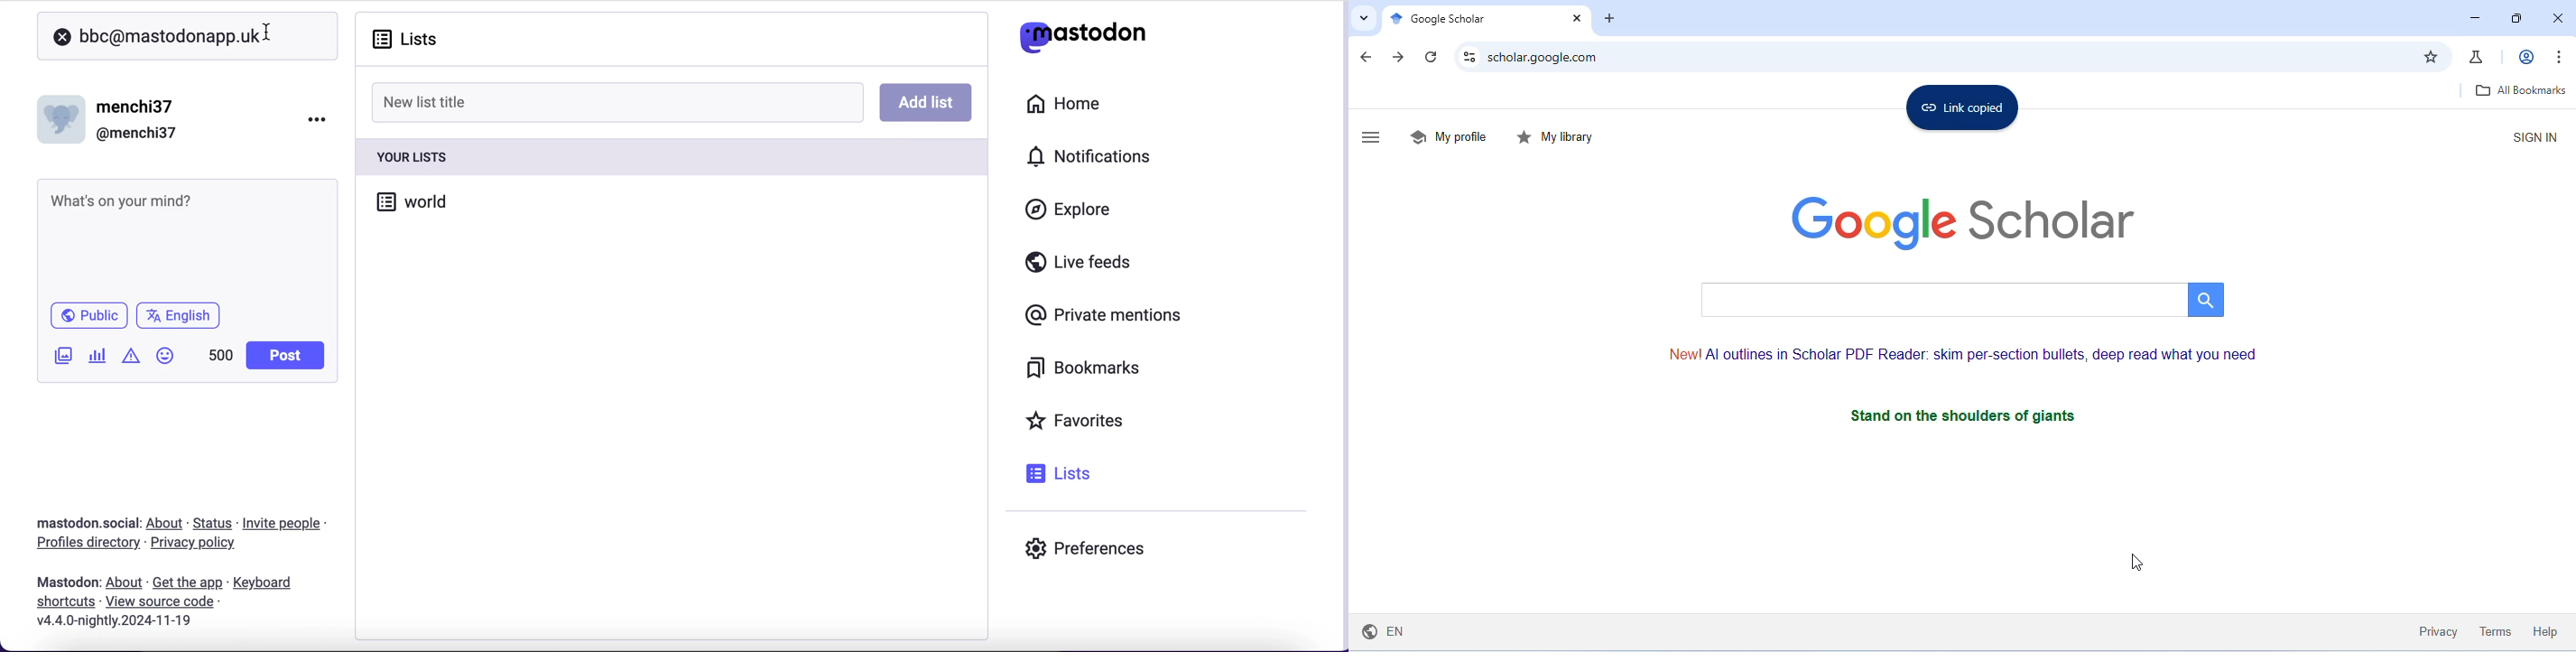  I want to click on preferences, so click(1086, 548).